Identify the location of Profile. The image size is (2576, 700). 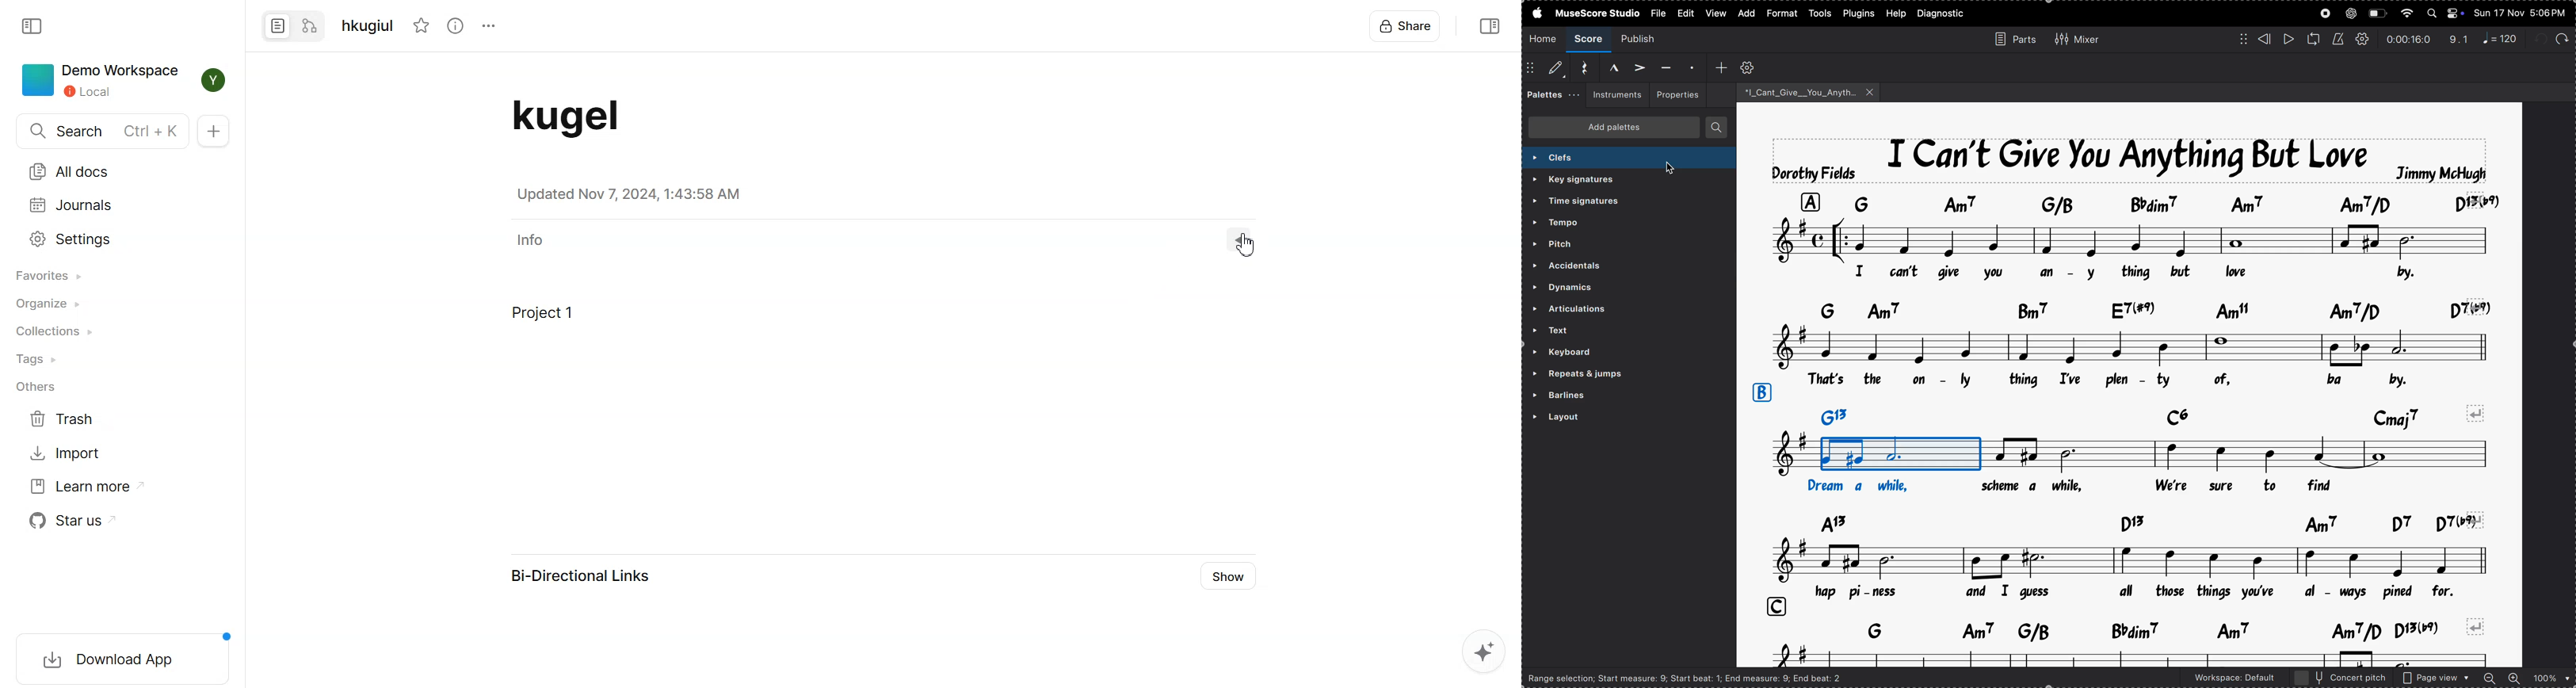
(212, 79).